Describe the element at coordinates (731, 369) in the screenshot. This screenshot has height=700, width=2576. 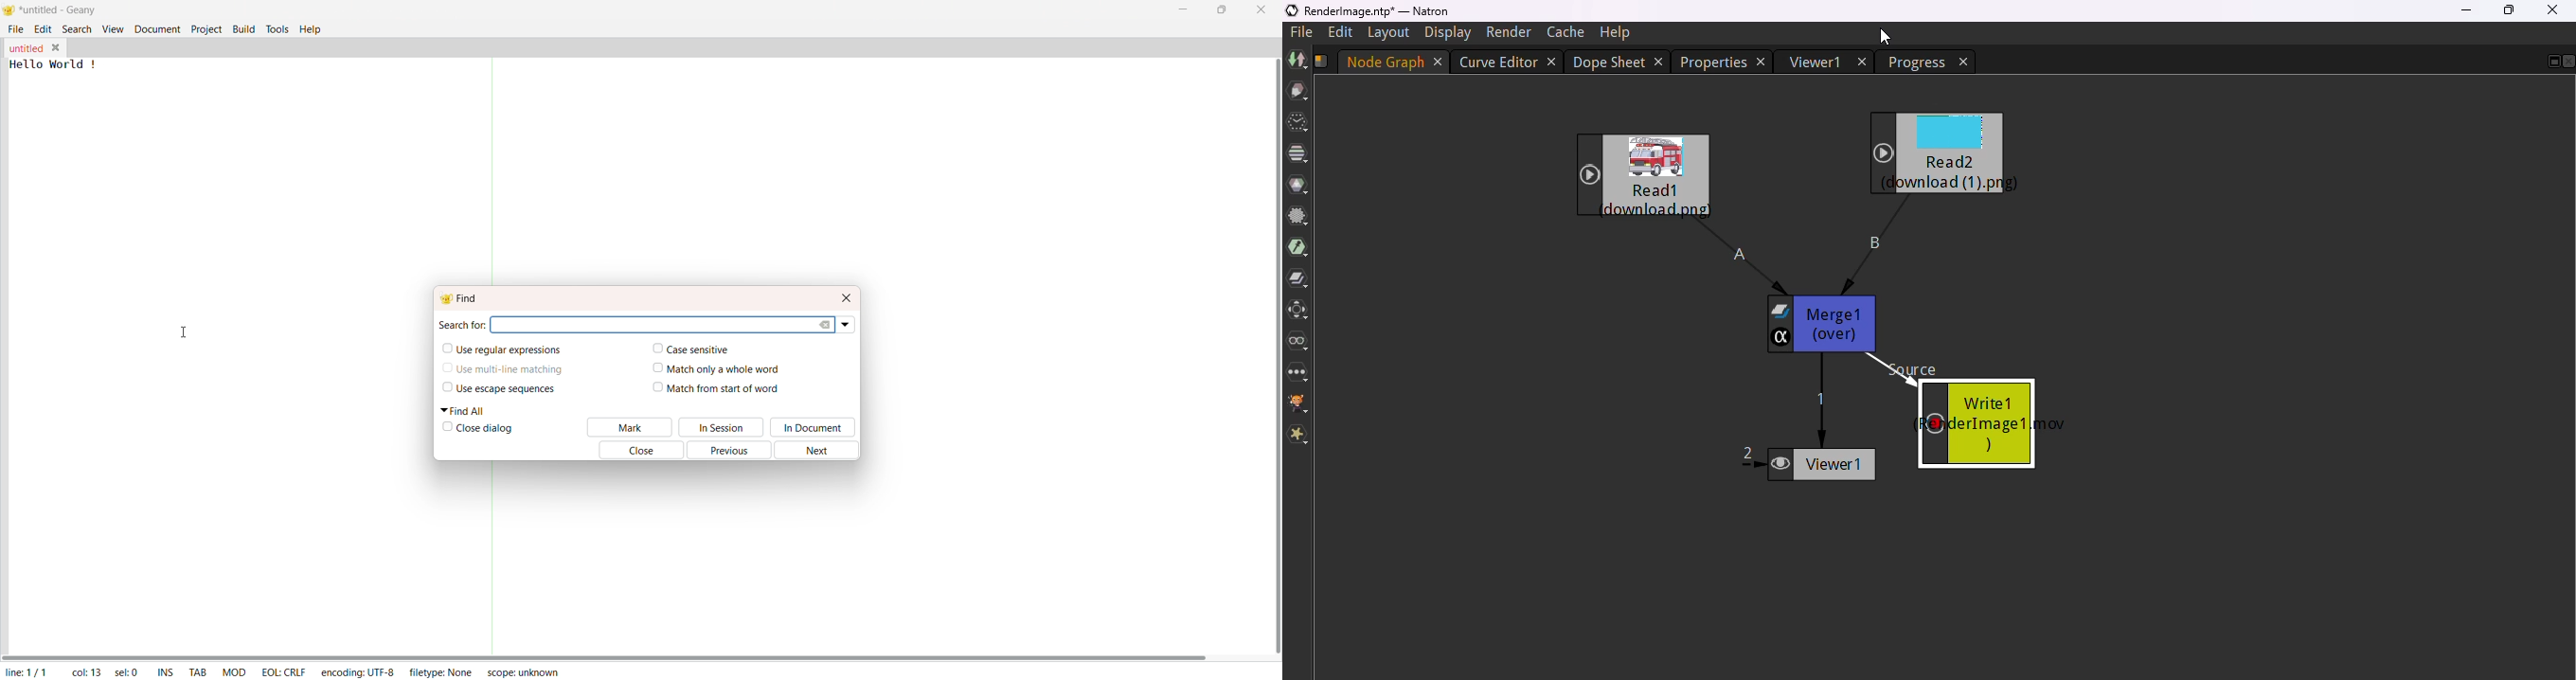
I see `match only a whole world` at that location.